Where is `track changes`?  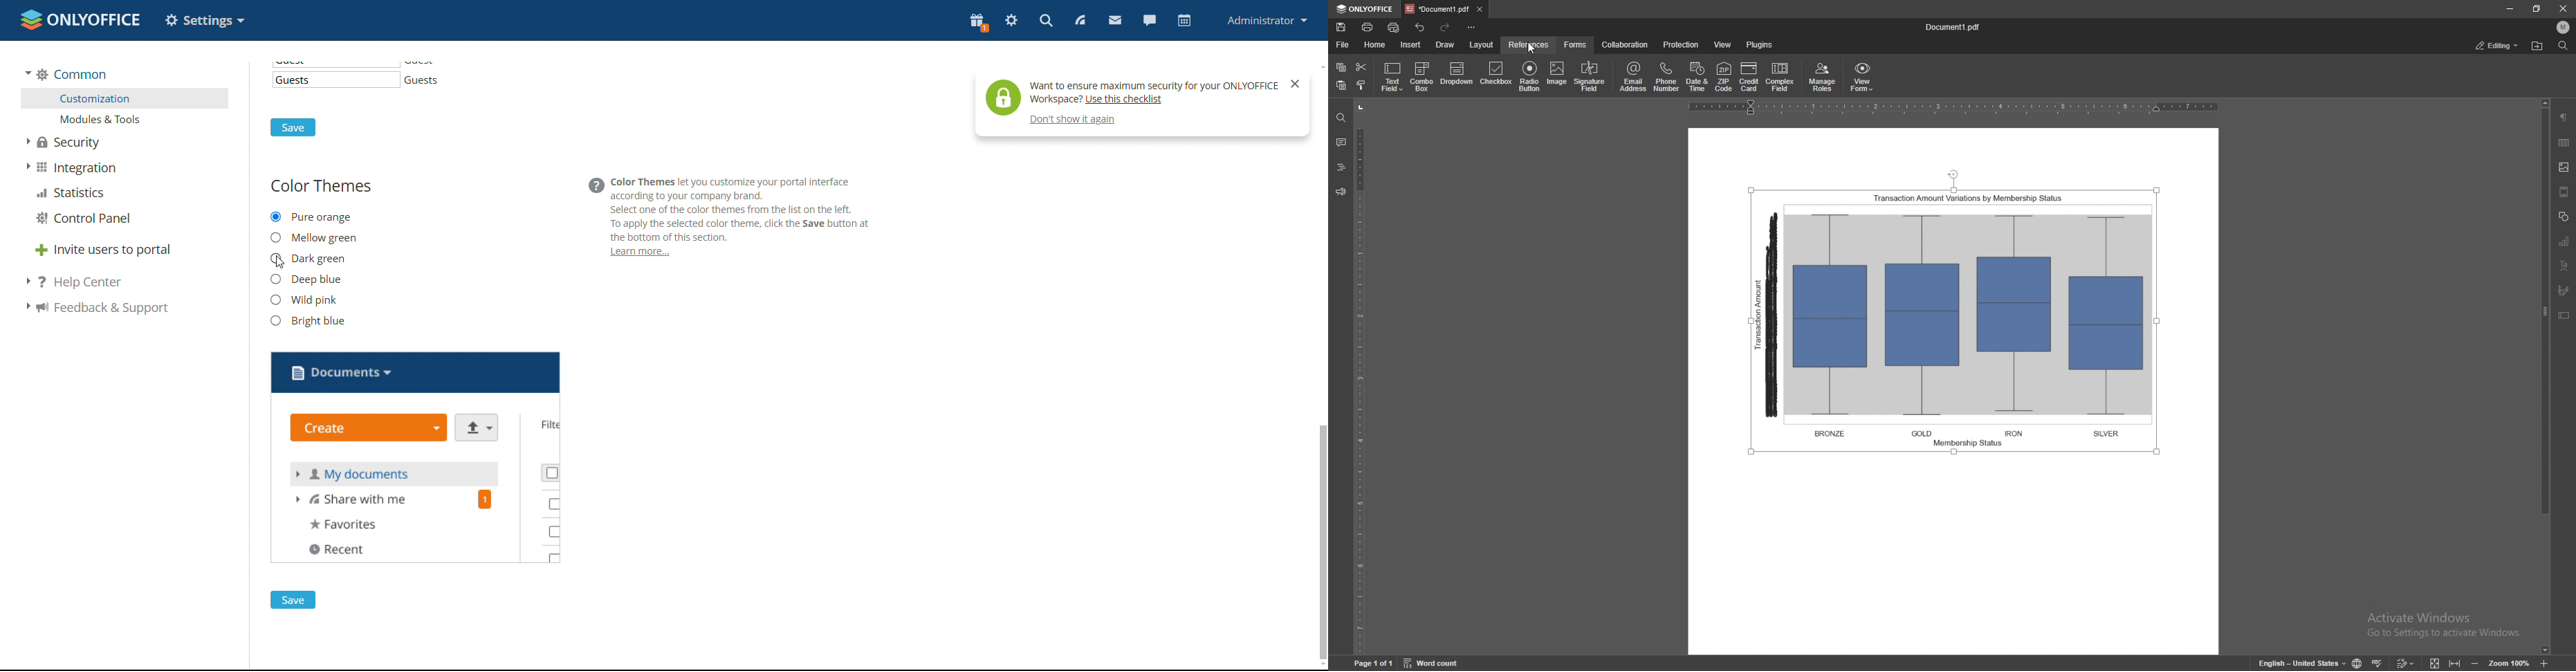 track changes is located at coordinates (2406, 663).